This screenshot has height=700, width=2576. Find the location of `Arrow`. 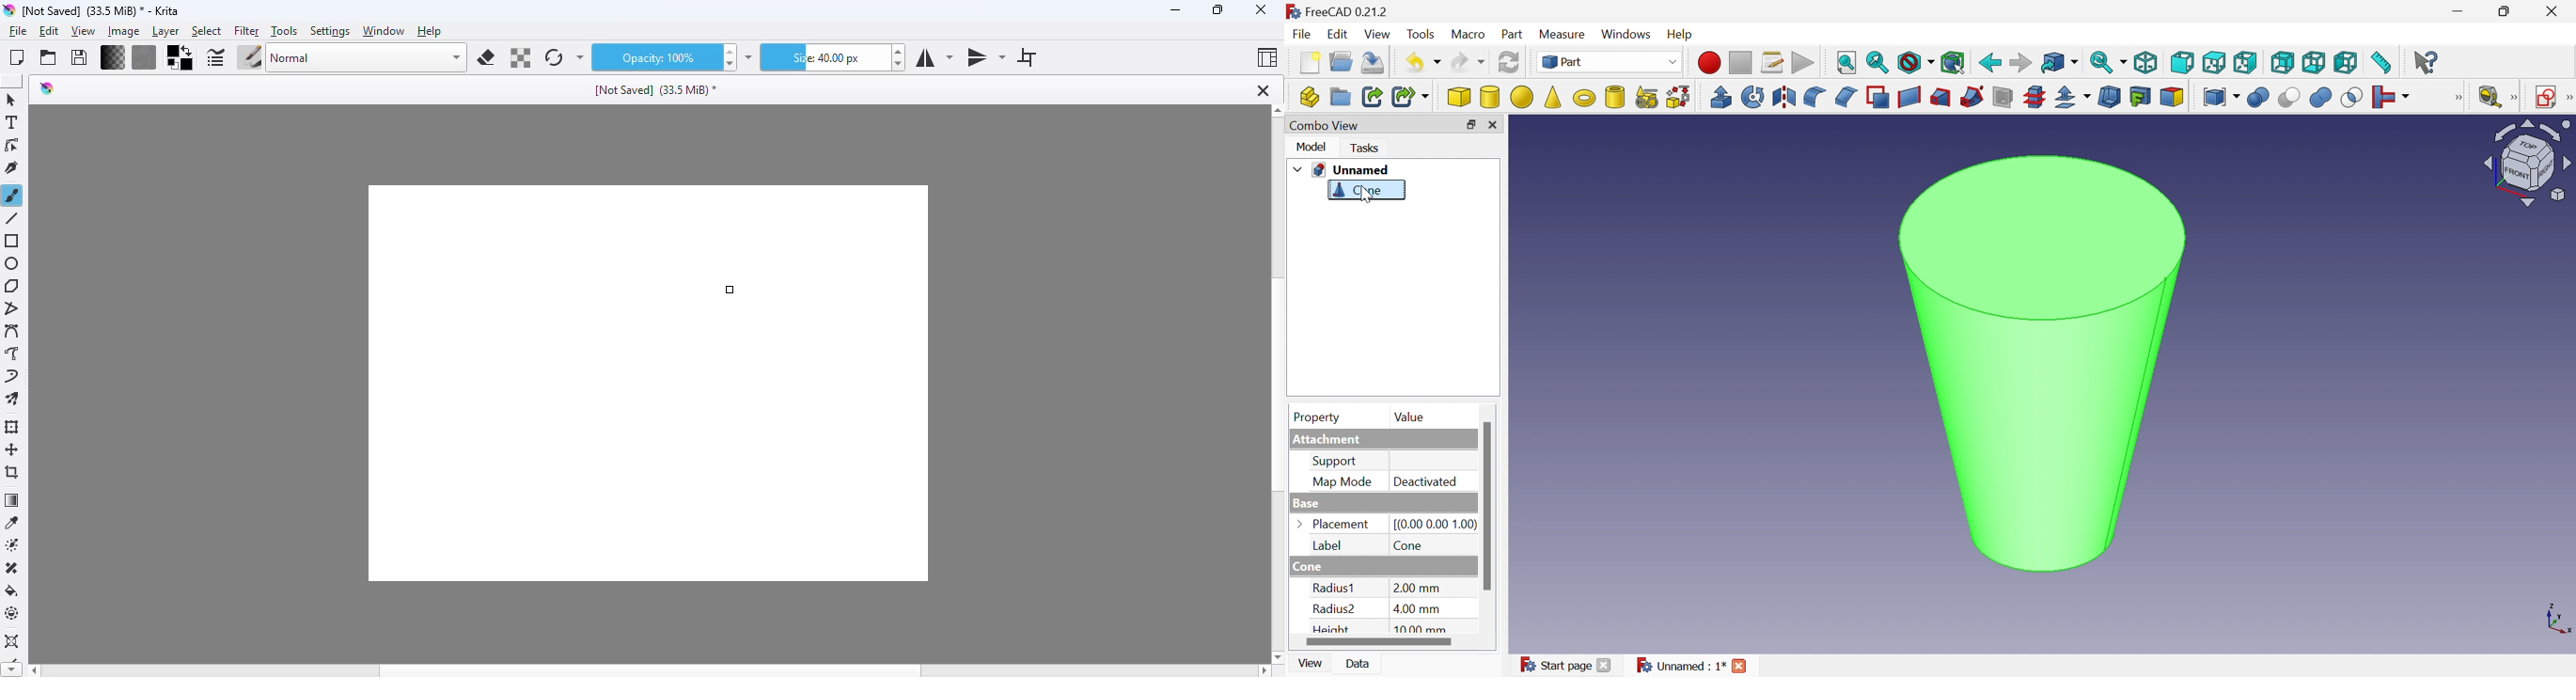

Arrow is located at coordinates (1299, 524).